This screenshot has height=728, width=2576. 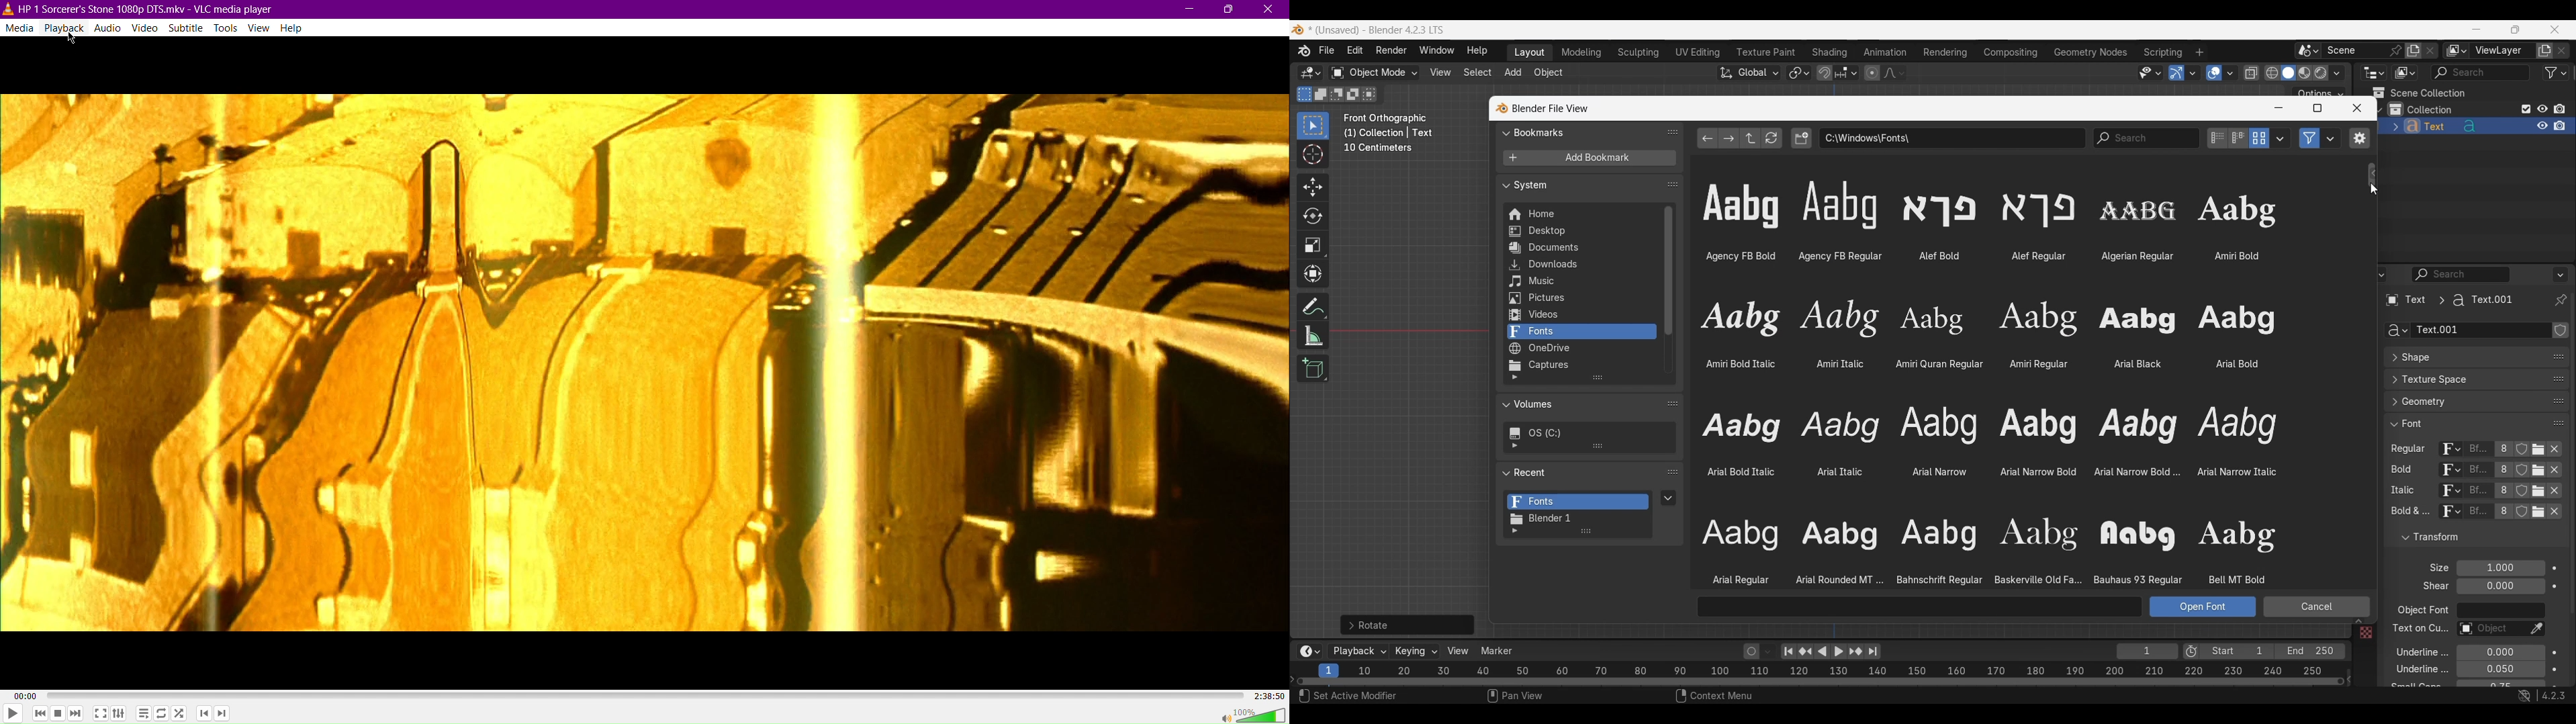 What do you see at coordinates (1549, 73) in the screenshot?
I see `Object menu` at bounding box center [1549, 73].